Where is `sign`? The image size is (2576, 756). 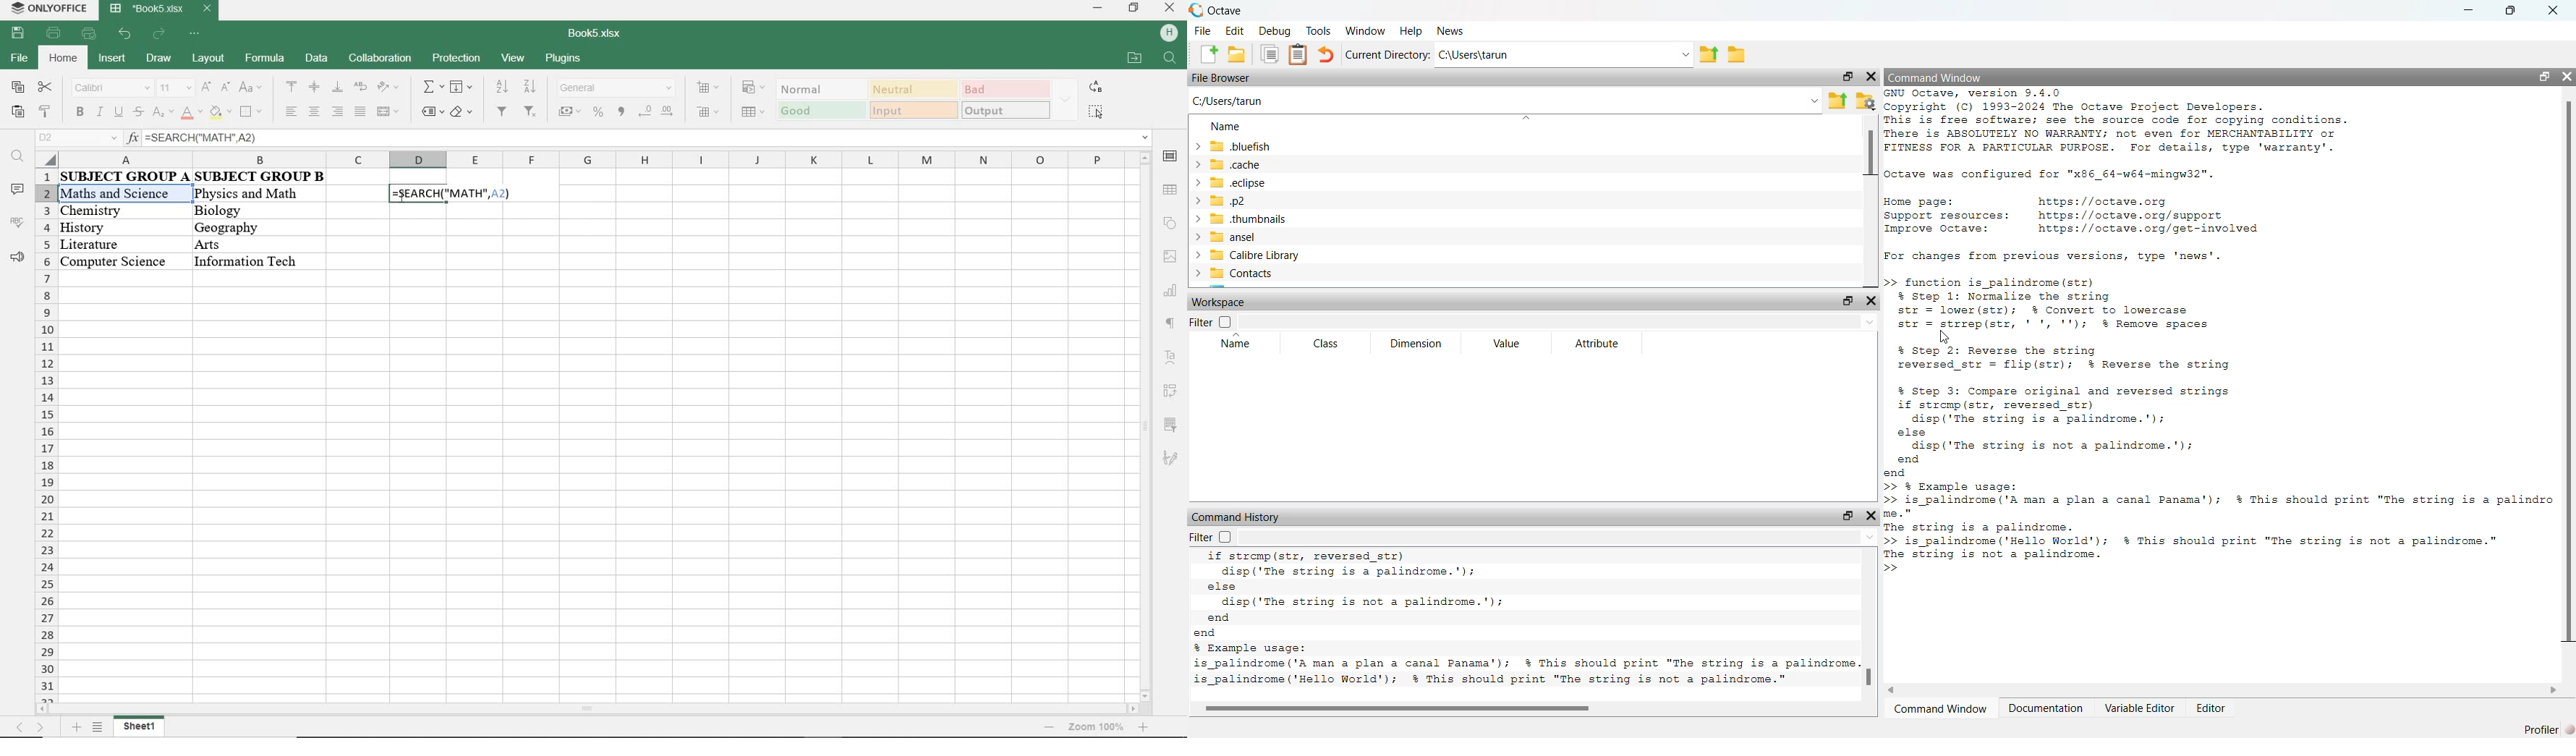 sign is located at coordinates (1170, 160).